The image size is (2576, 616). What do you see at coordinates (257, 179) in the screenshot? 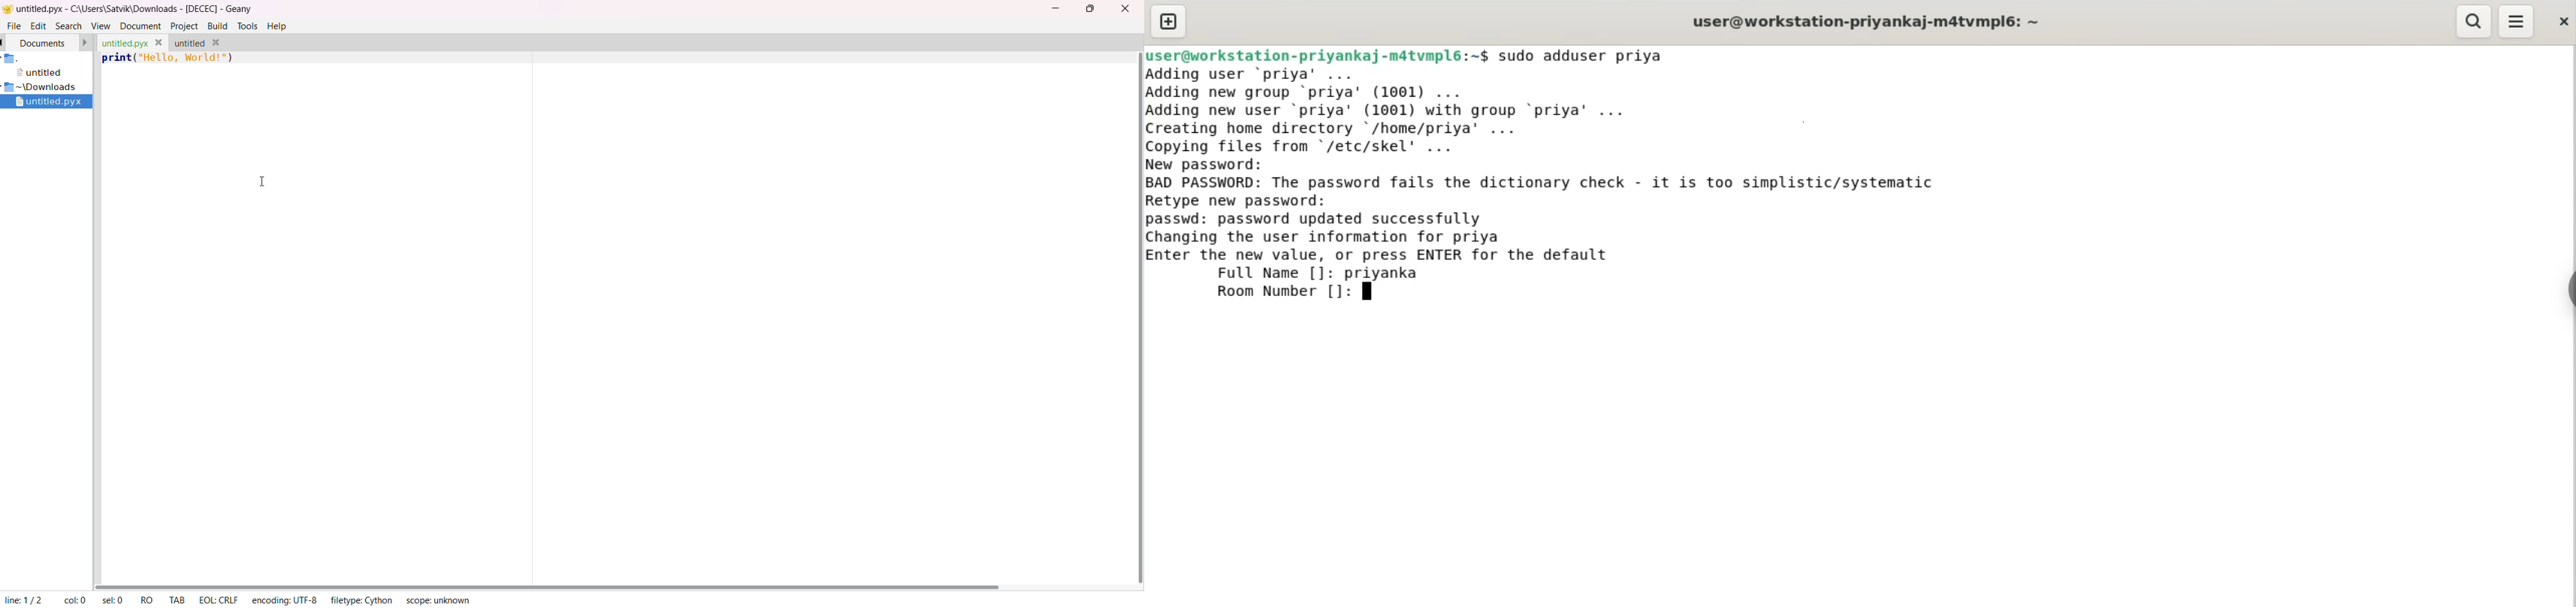
I see `cursor` at bounding box center [257, 179].